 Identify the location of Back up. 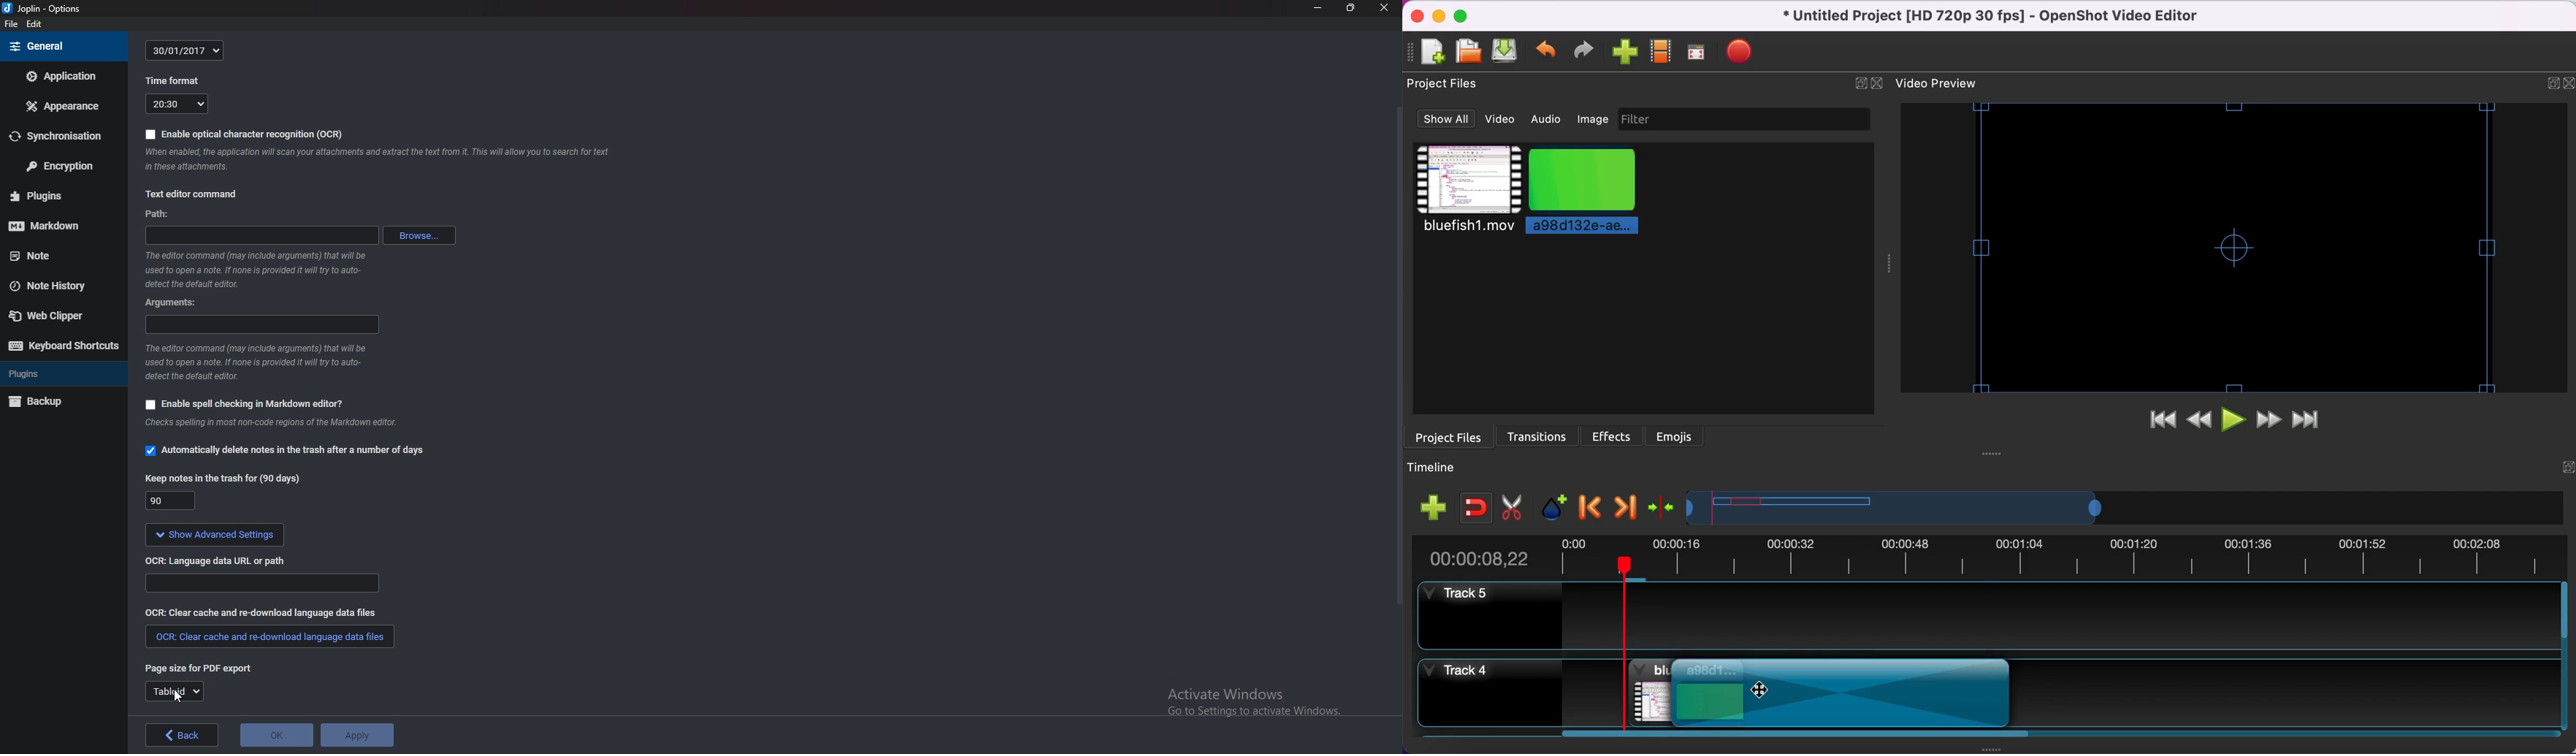
(59, 403).